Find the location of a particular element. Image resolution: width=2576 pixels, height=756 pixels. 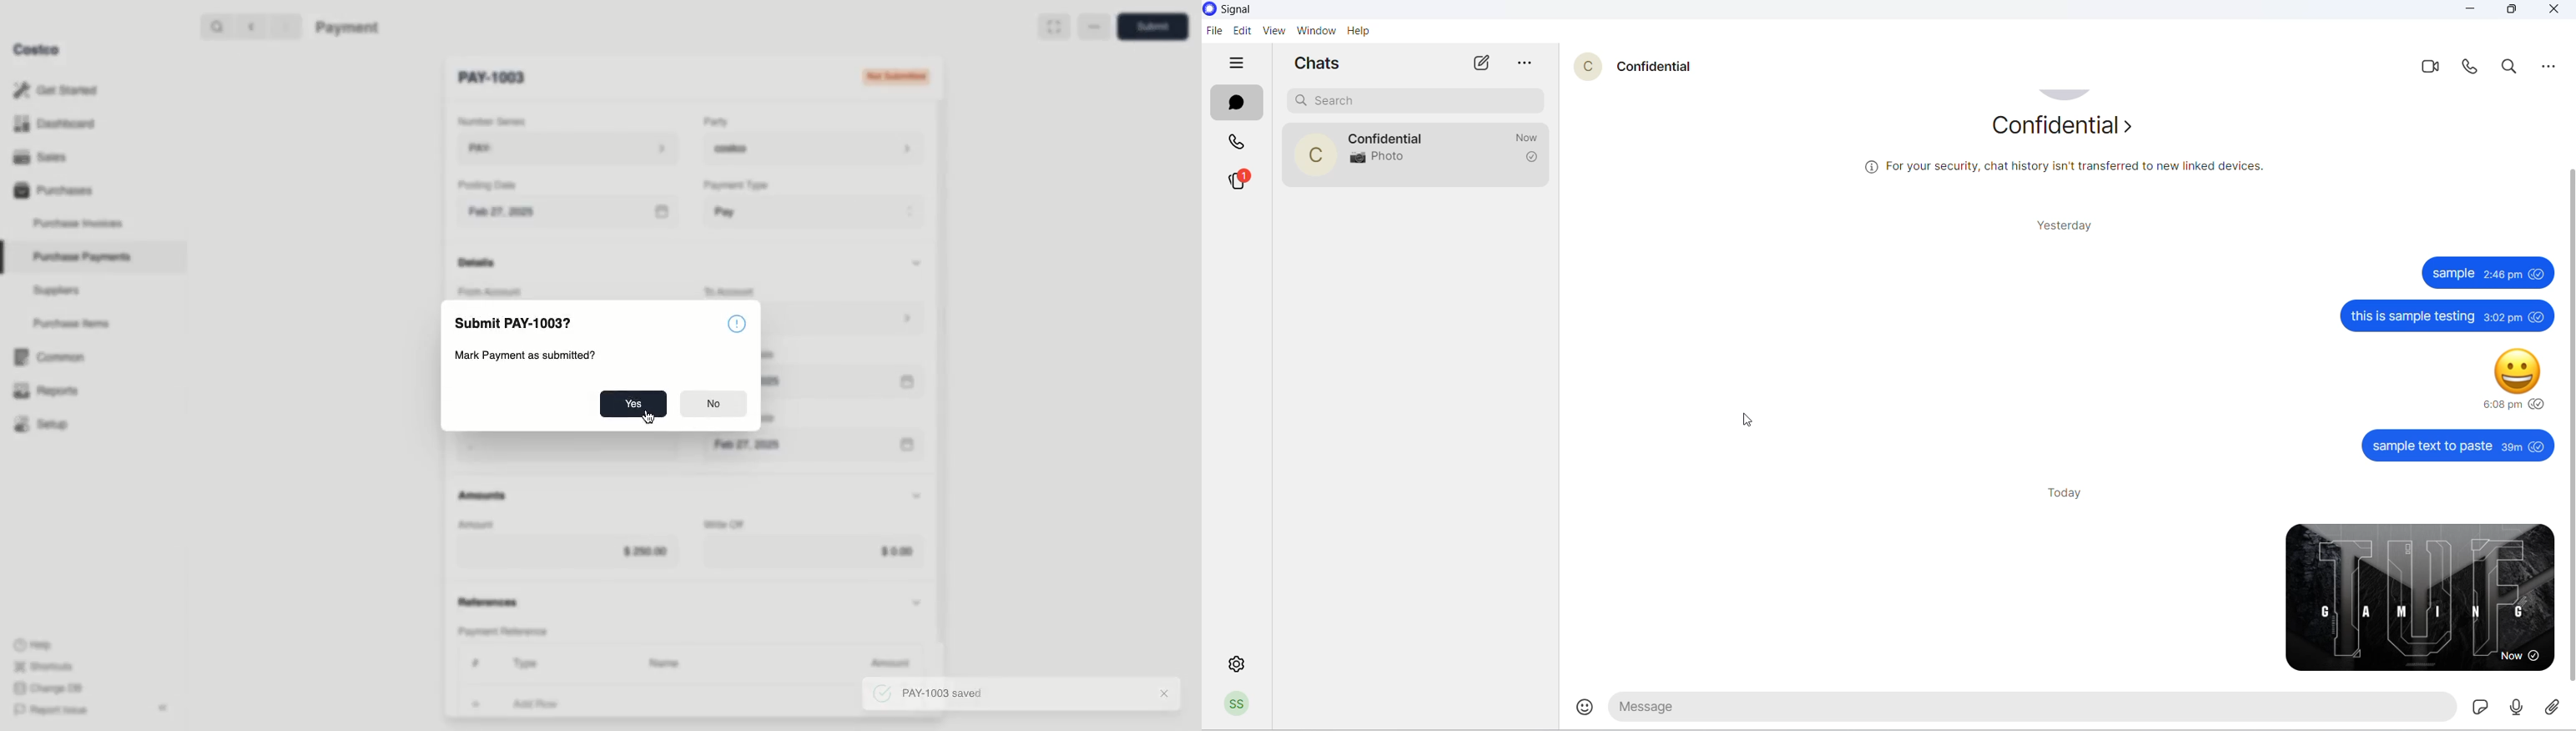

today heading is located at coordinates (2067, 495).